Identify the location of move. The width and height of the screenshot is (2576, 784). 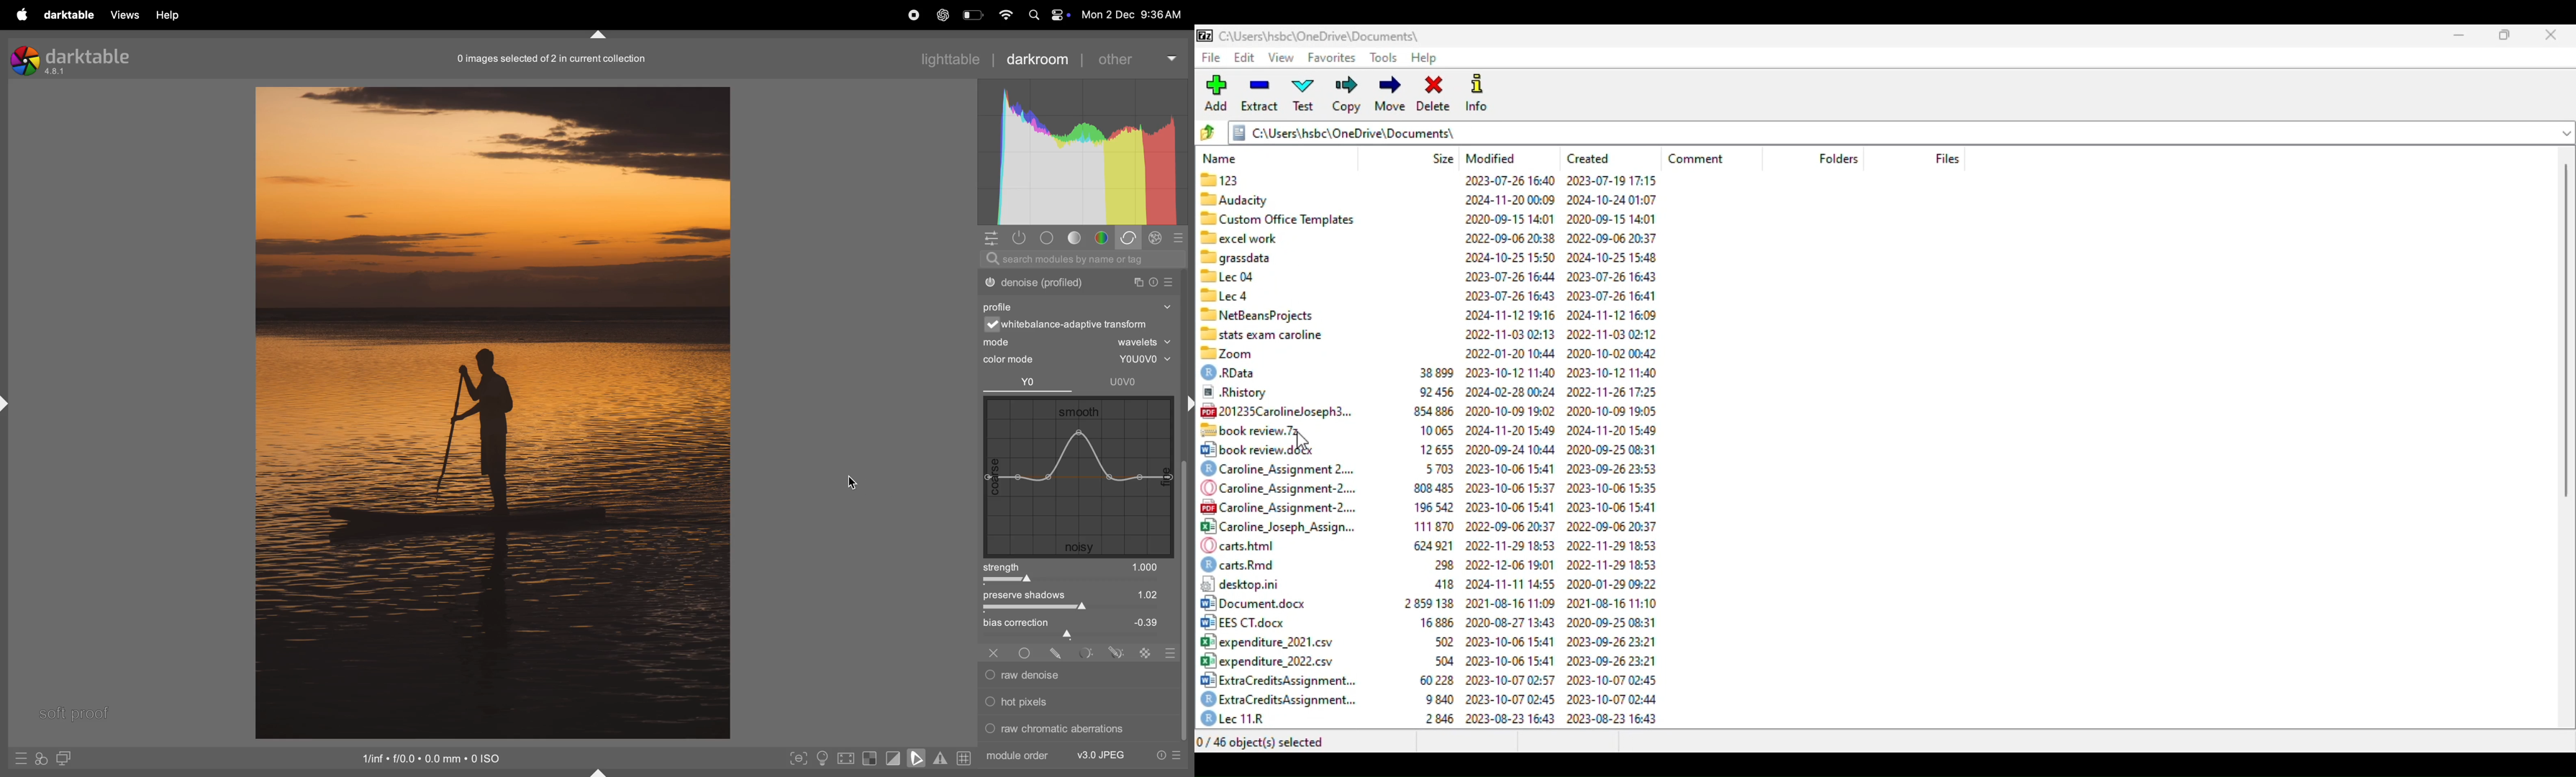
(1389, 96).